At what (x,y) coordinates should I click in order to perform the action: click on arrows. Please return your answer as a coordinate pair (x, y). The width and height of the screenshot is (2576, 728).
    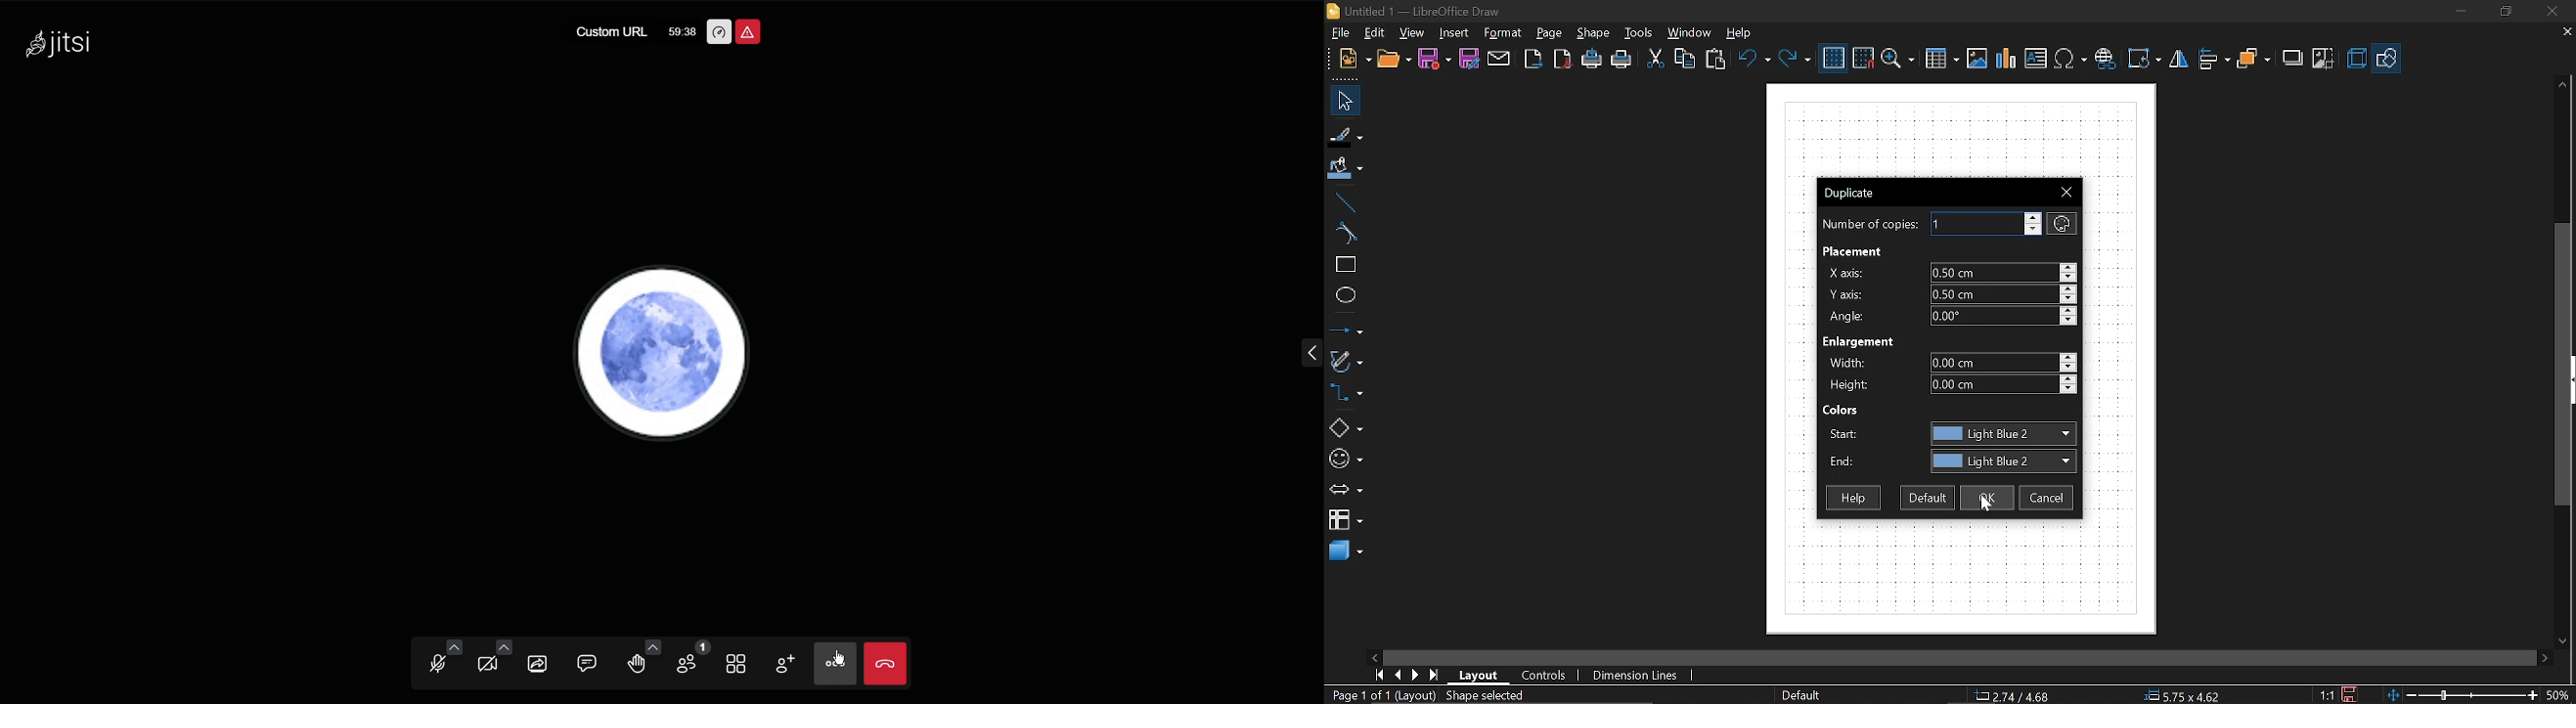
    Looking at the image, I should click on (1346, 490).